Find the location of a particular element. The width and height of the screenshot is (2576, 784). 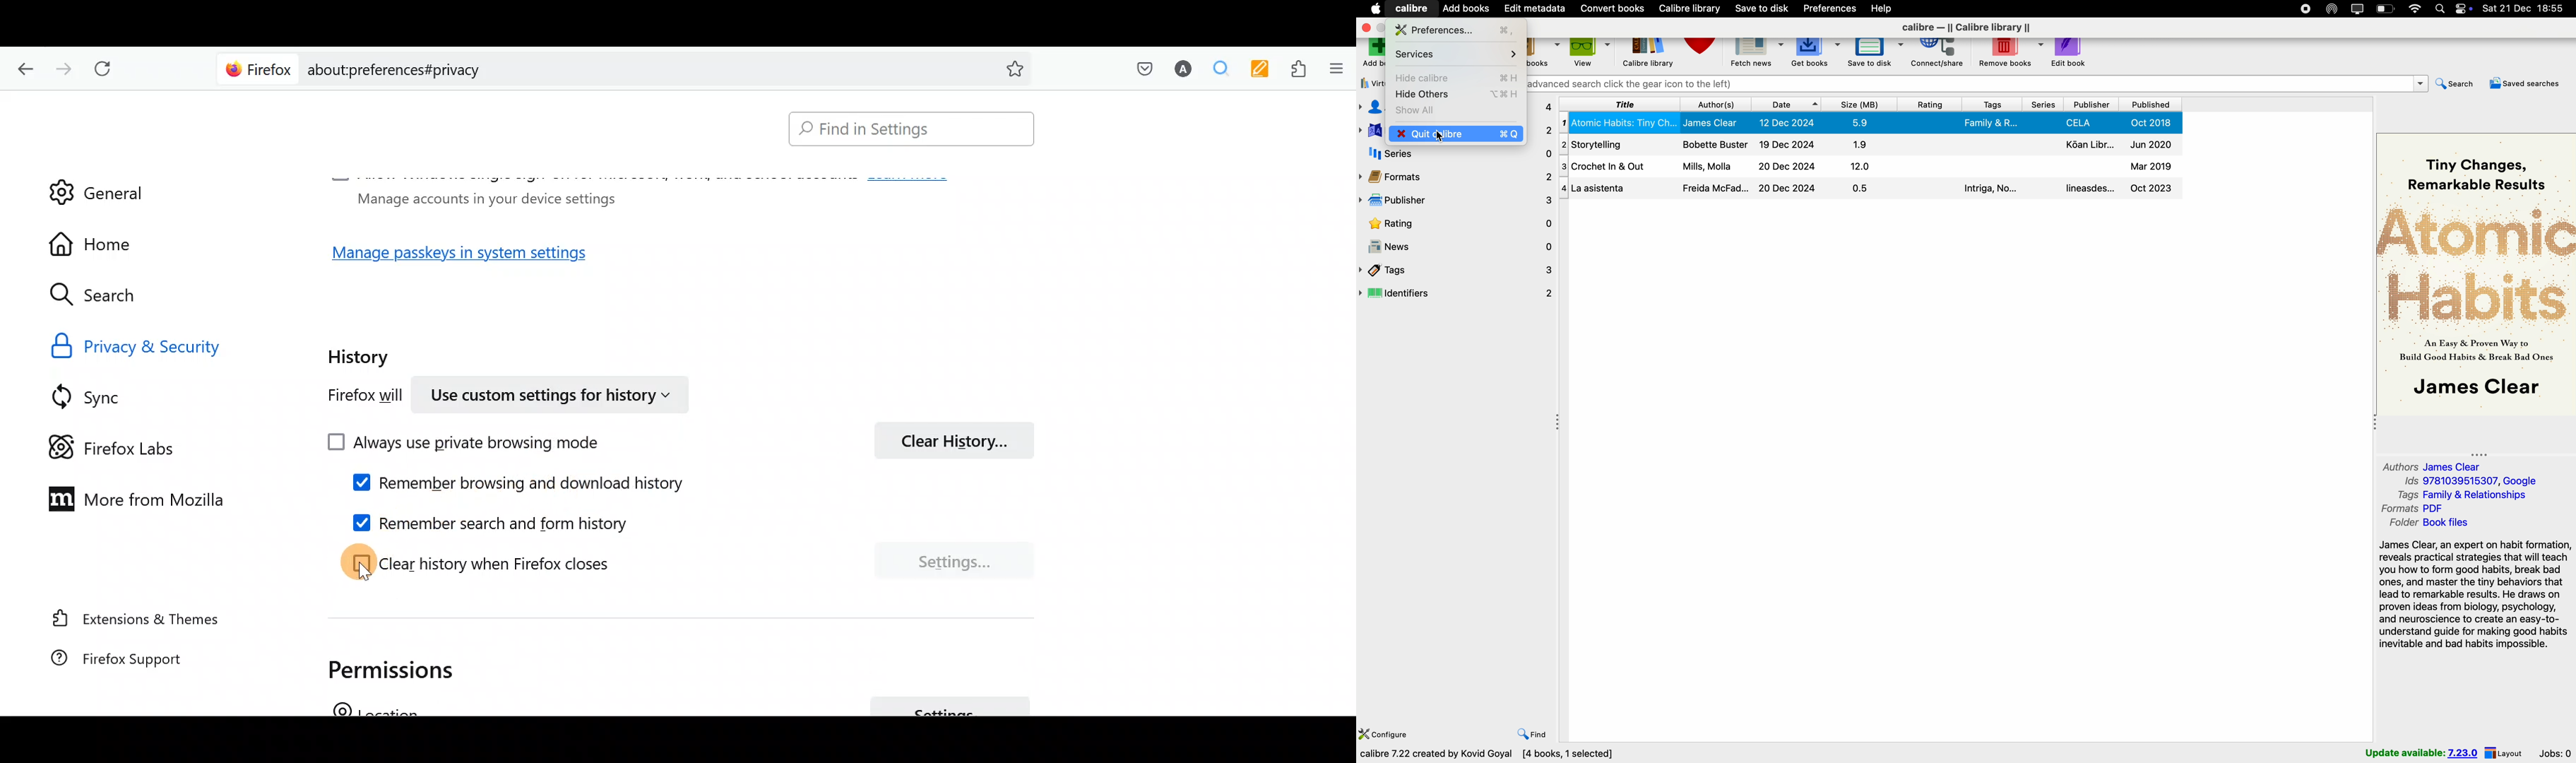

publisher is located at coordinates (1456, 202).